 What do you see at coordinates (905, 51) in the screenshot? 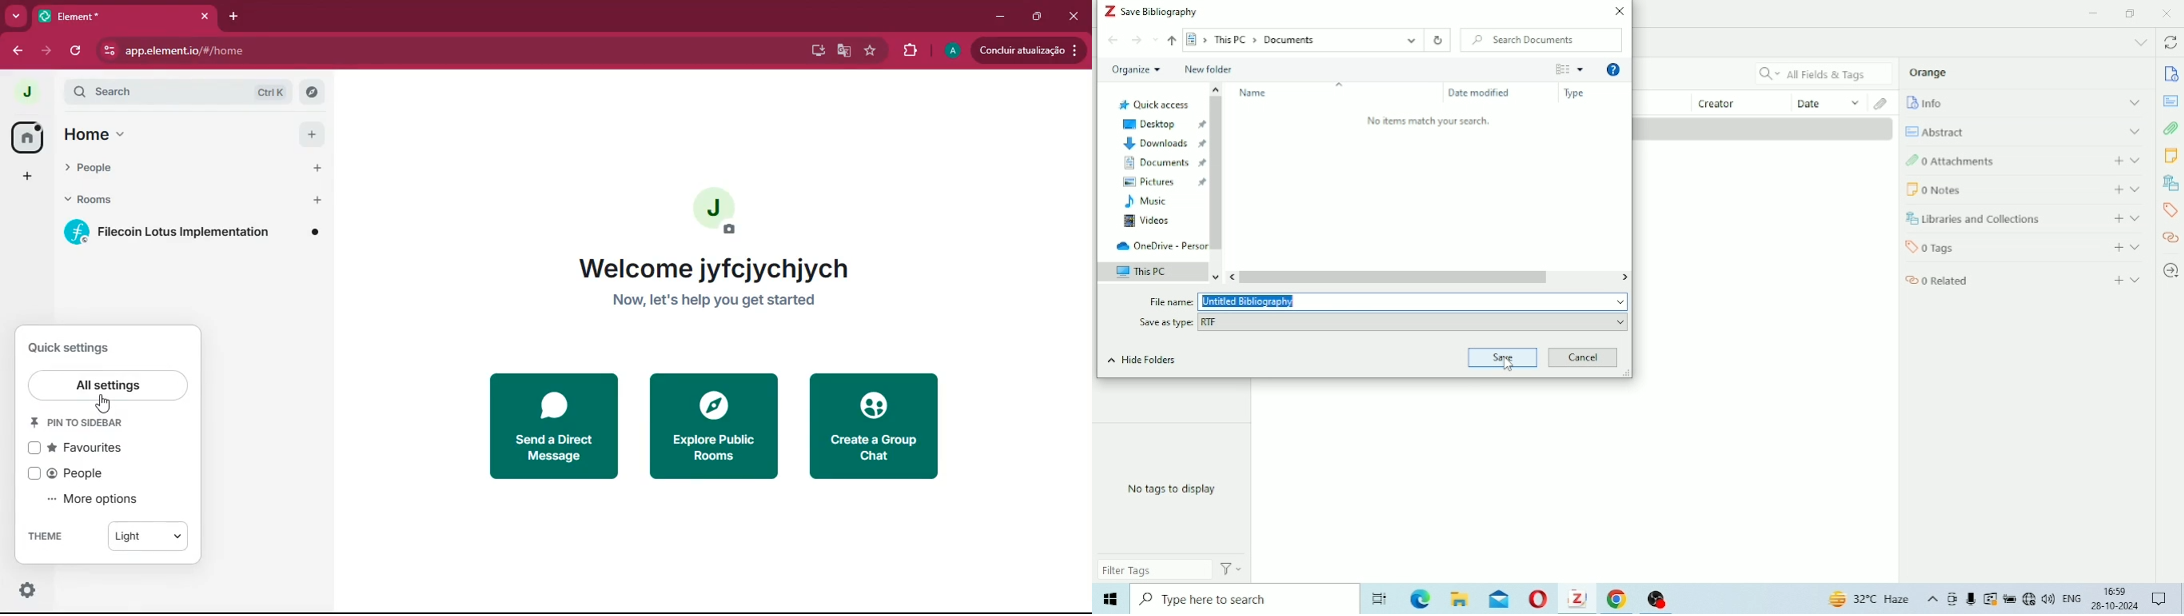
I see `extensions` at bounding box center [905, 51].